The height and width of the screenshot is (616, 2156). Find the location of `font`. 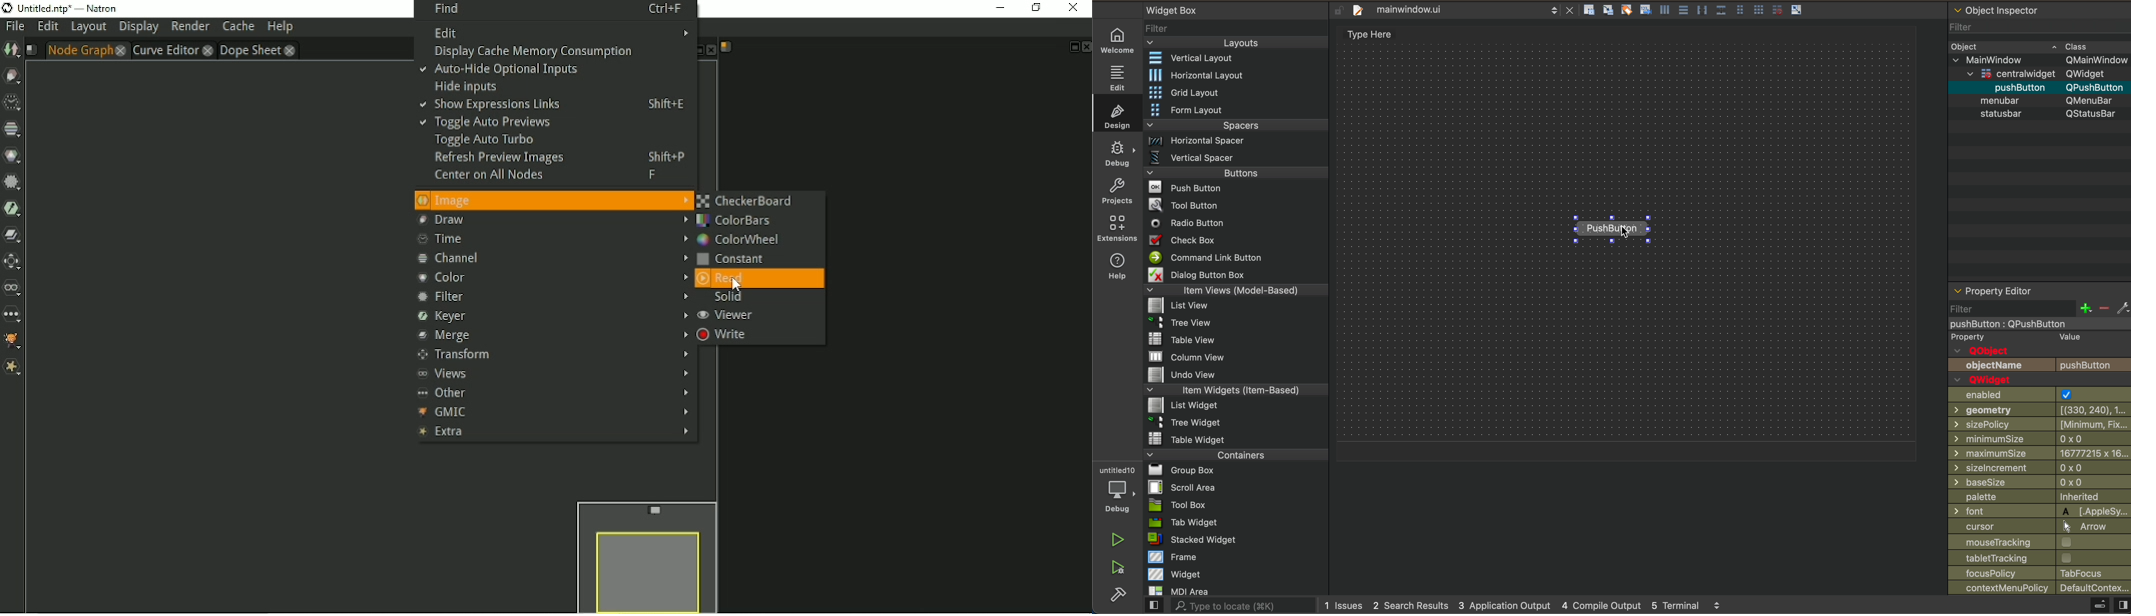

font is located at coordinates (2040, 511).